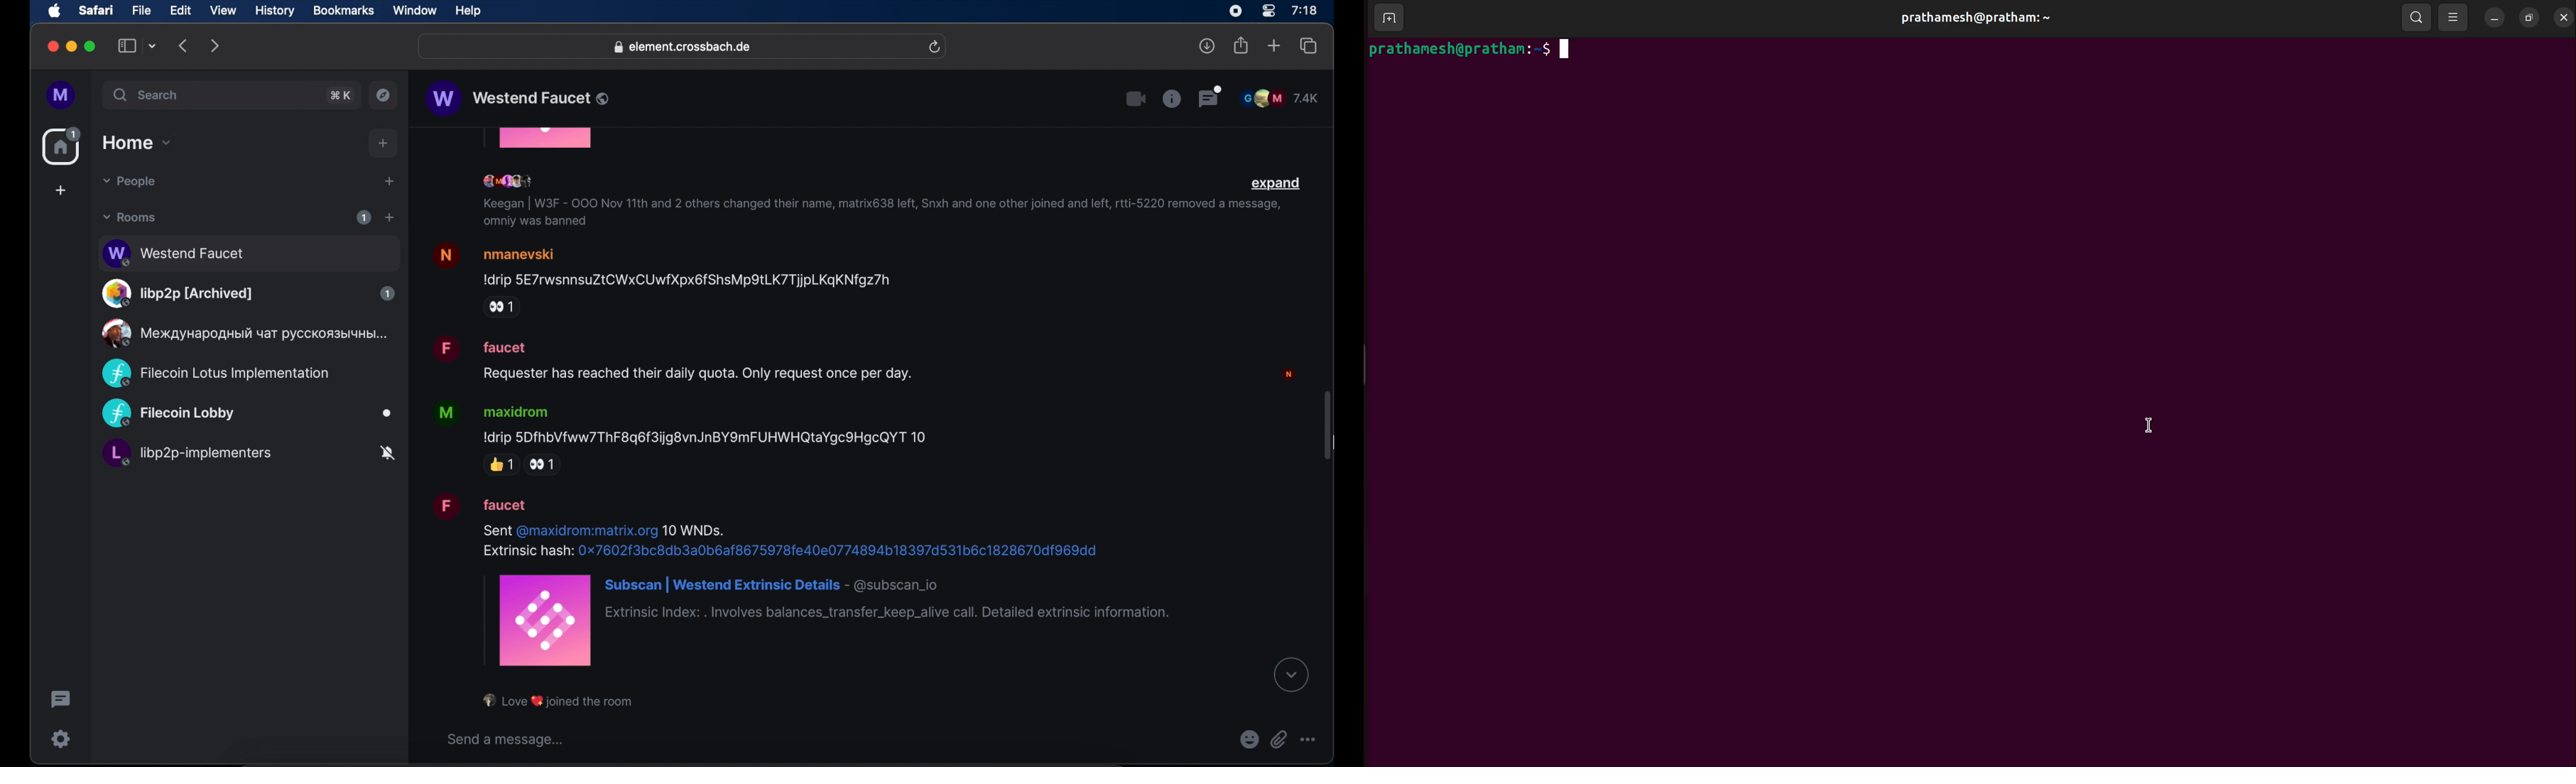 Image resolution: width=2576 pixels, height=784 pixels. I want to click on public room, so click(248, 455).